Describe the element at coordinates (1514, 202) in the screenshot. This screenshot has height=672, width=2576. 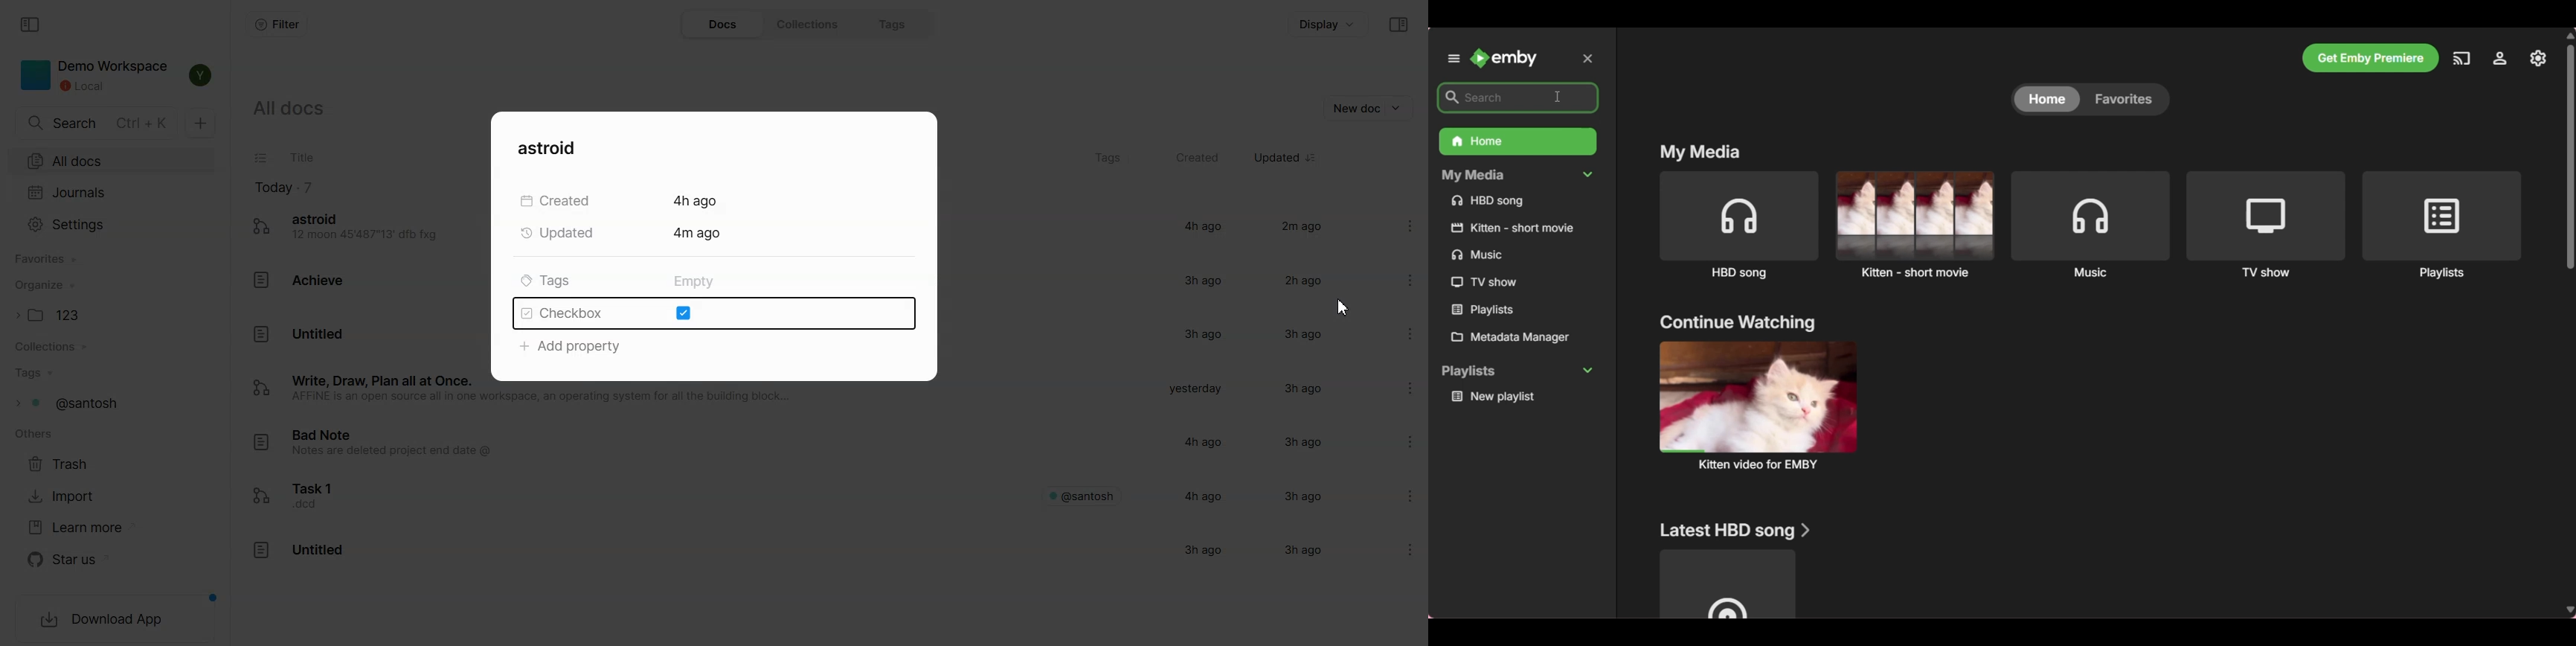
I see `HBD song` at that location.